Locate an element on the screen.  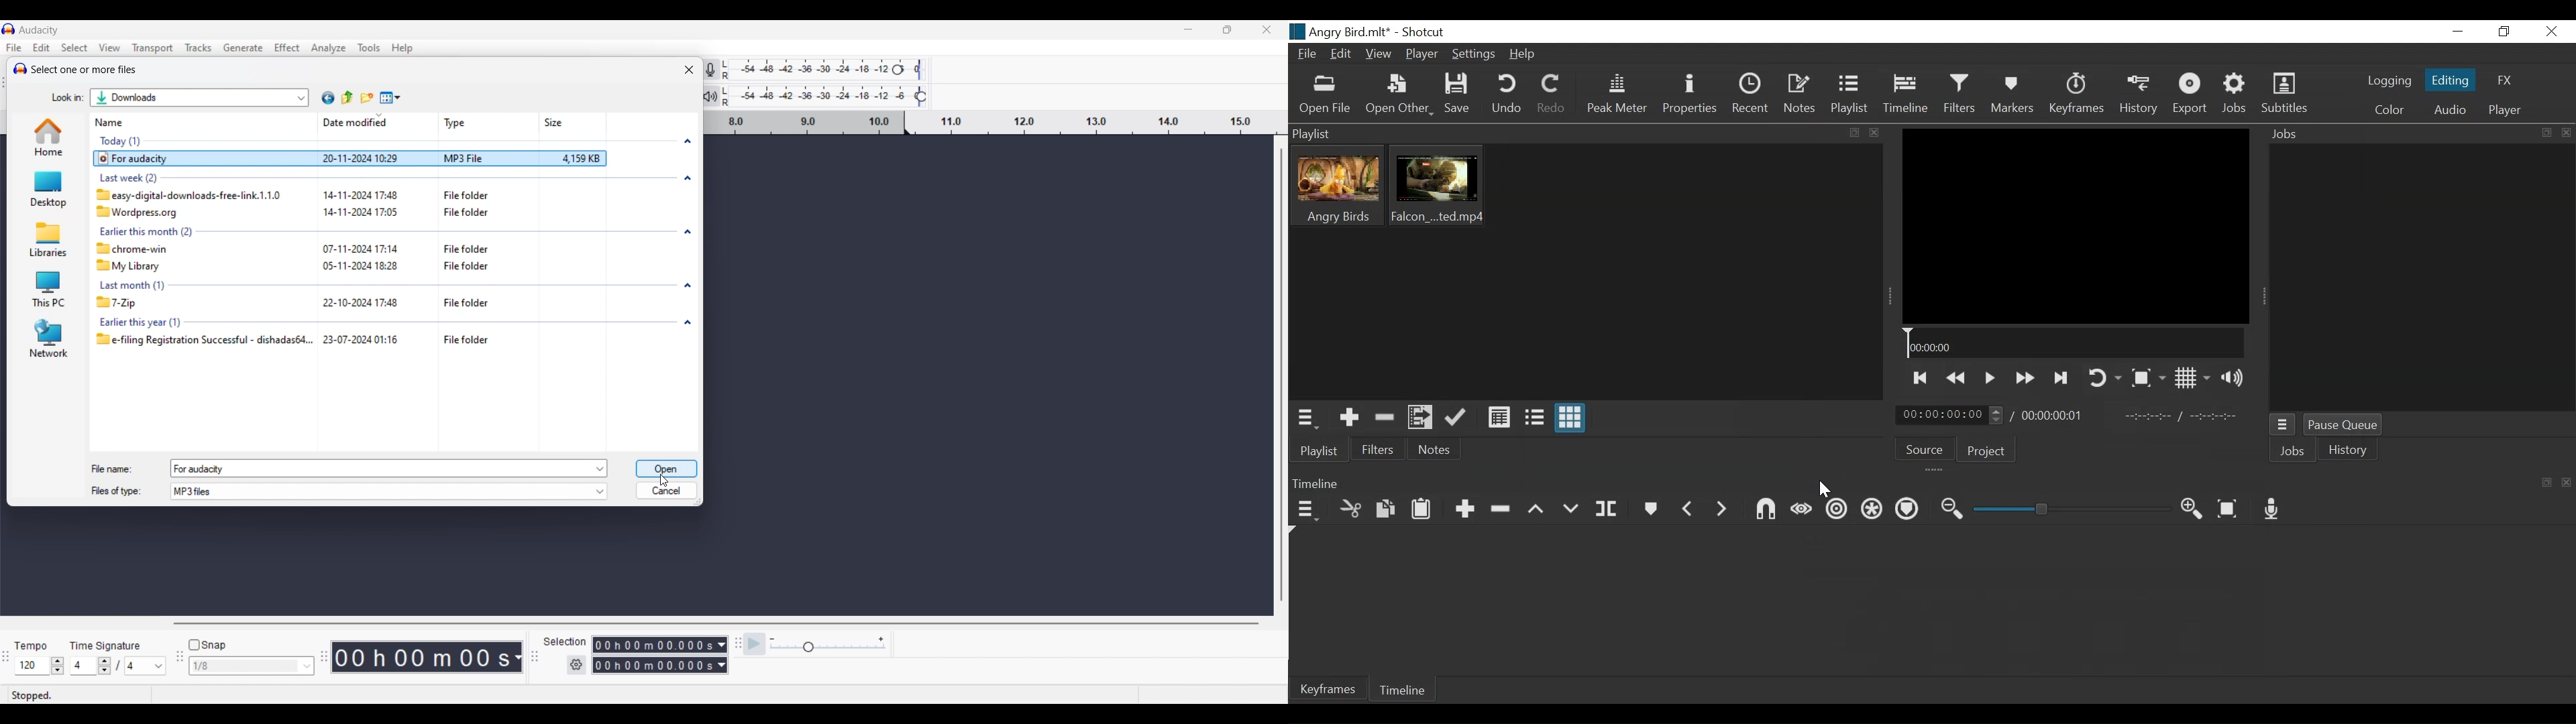
Analyze menu is located at coordinates (328, 48).